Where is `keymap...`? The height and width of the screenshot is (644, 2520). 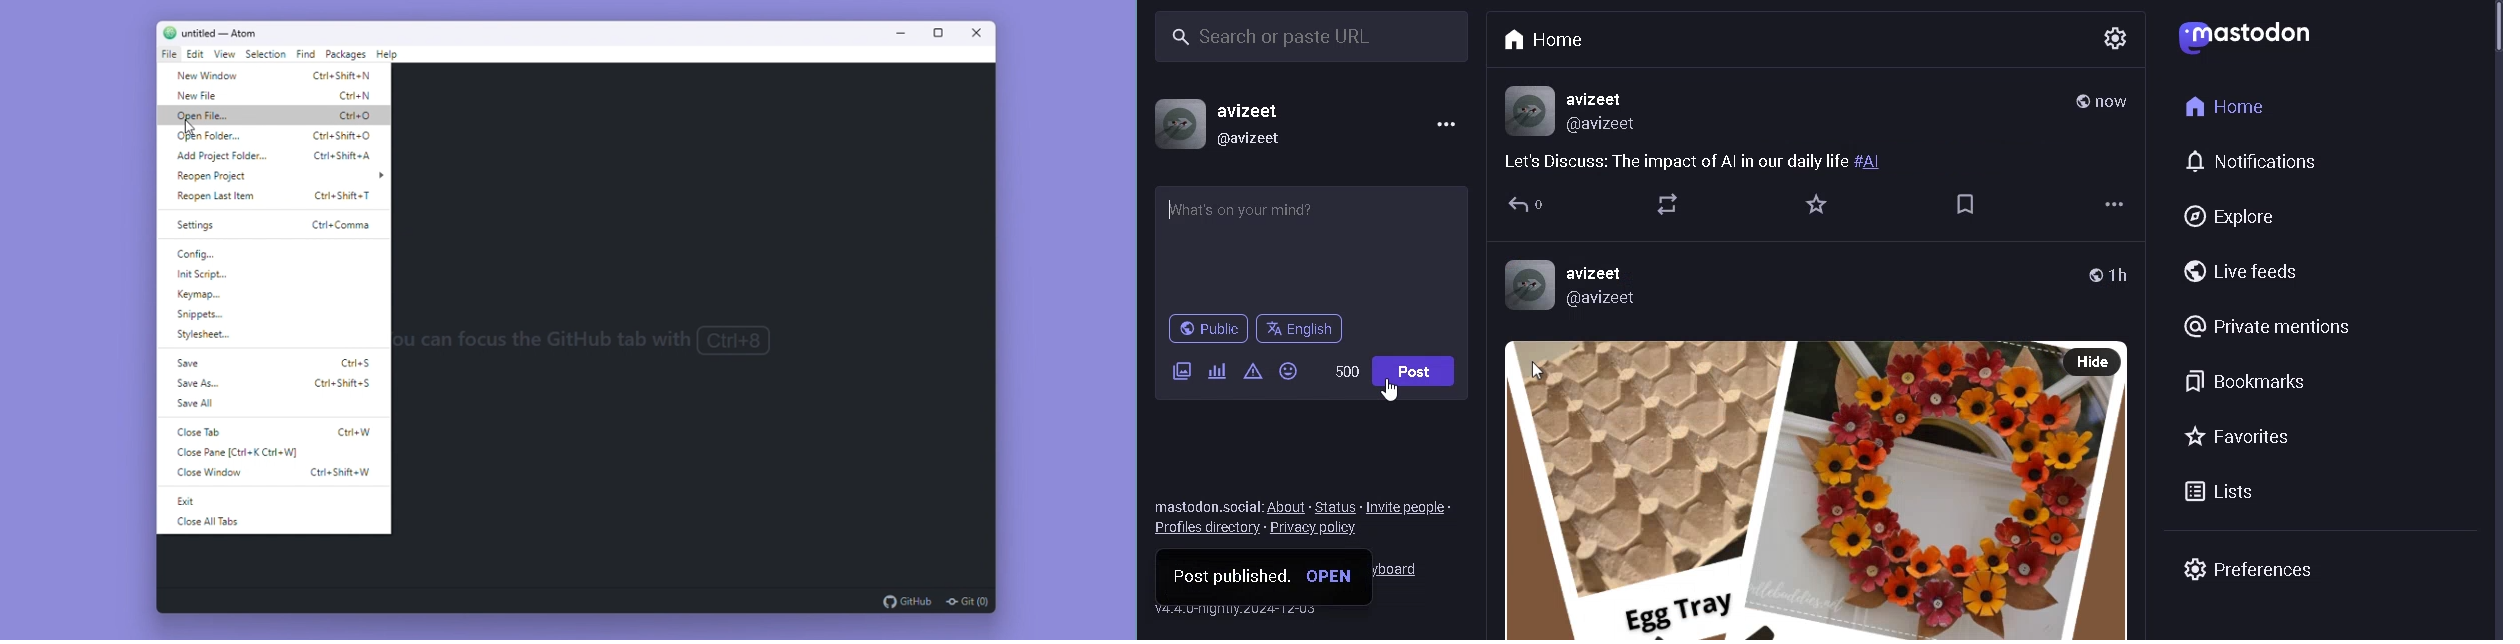
keymap... is located at coordinates (204, 294).